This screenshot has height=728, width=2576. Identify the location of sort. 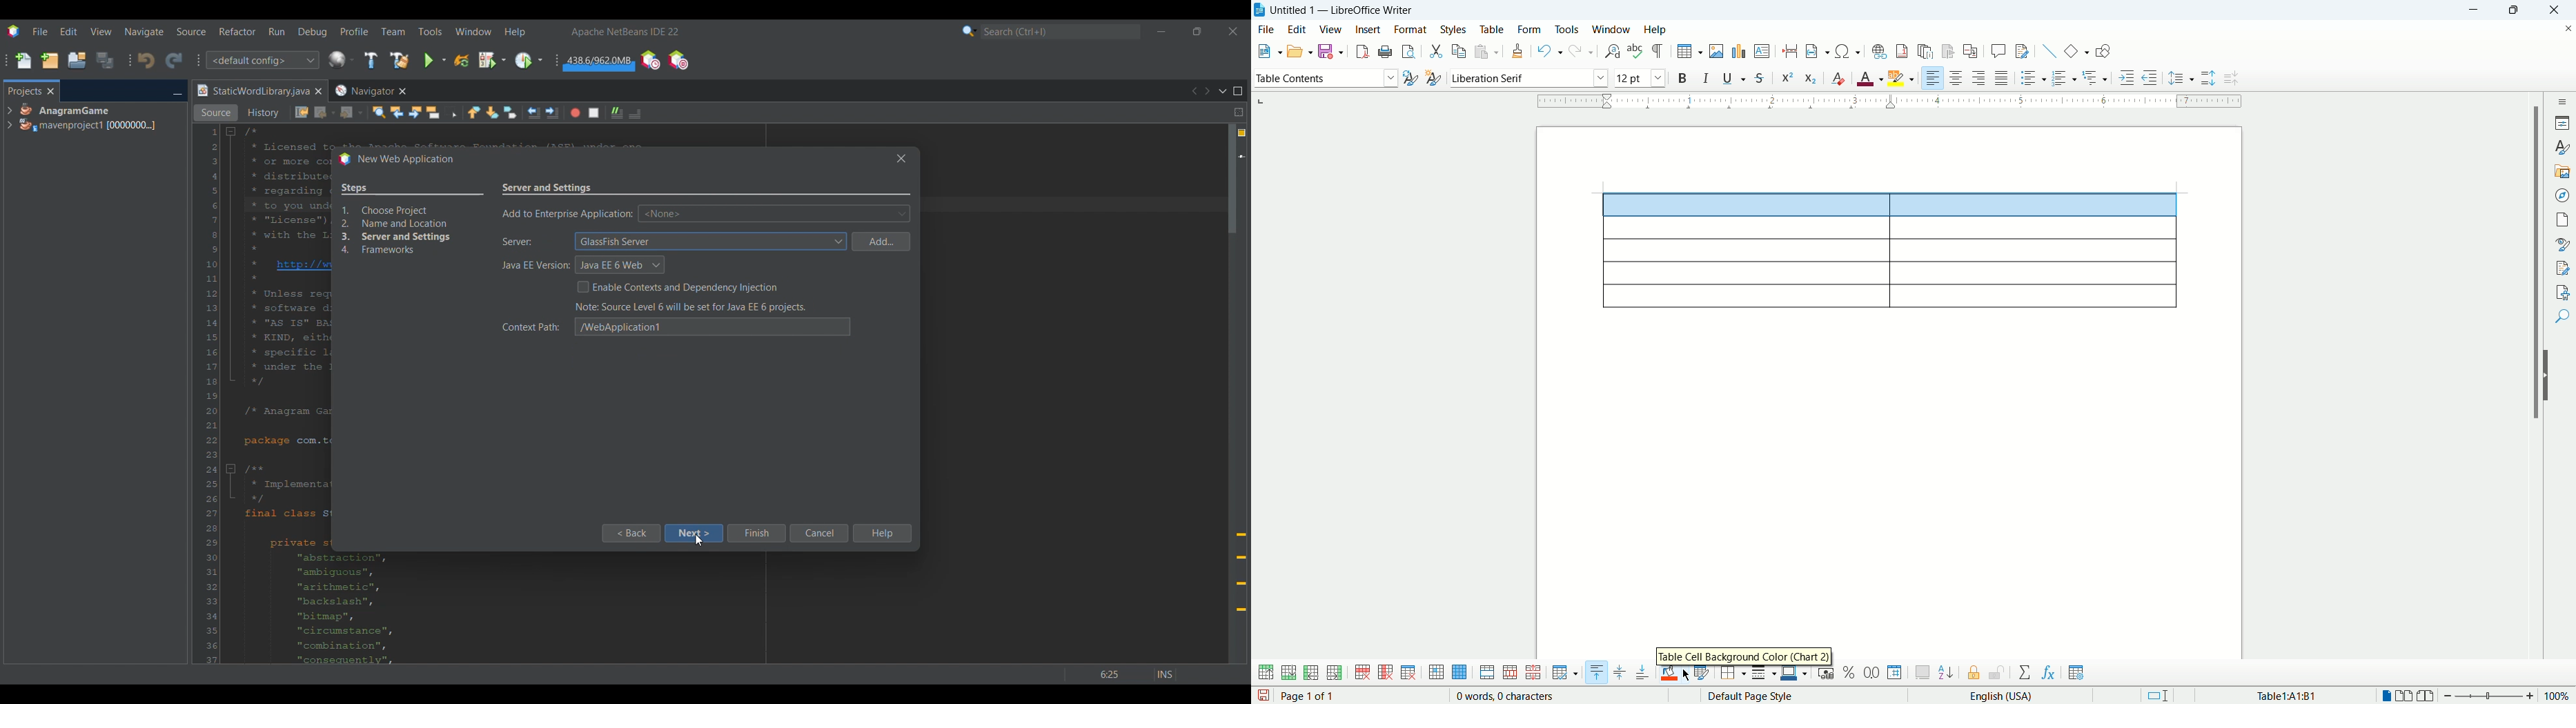
(1946, 671).